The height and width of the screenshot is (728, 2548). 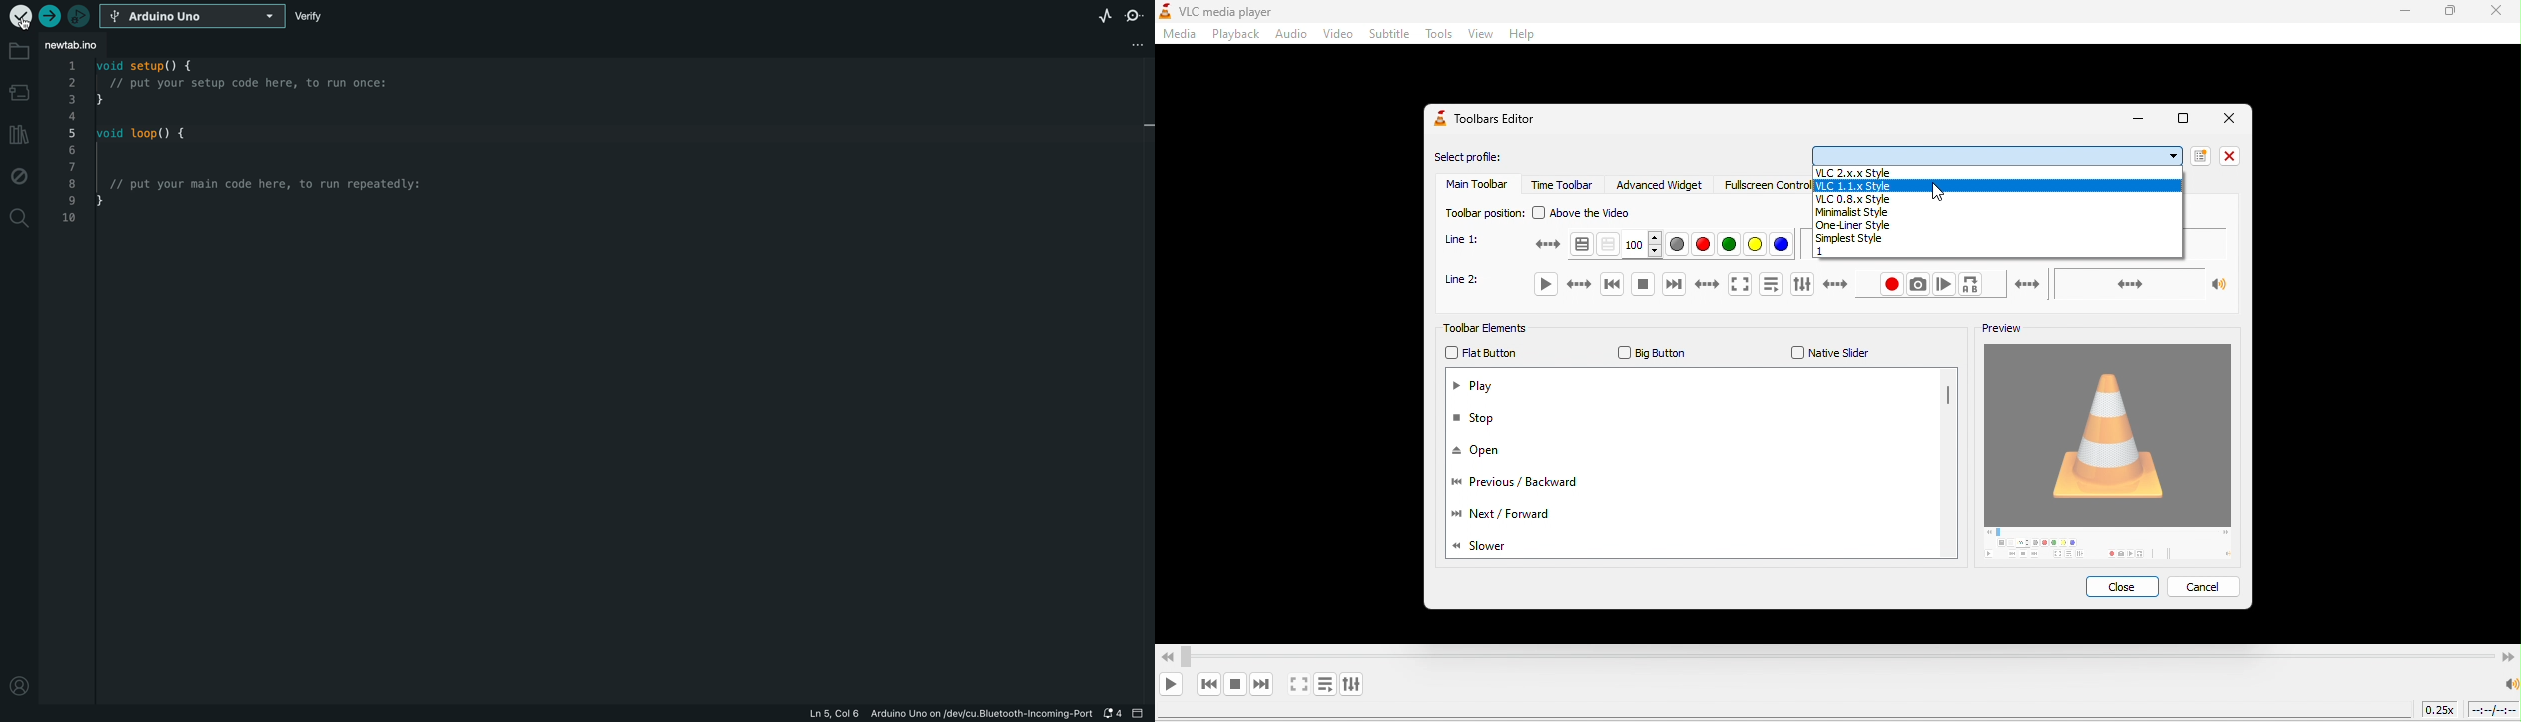 What do you see at coordinates (1336, 35) in the screenshot?
I see `video` at bounding box center [1336, 35].